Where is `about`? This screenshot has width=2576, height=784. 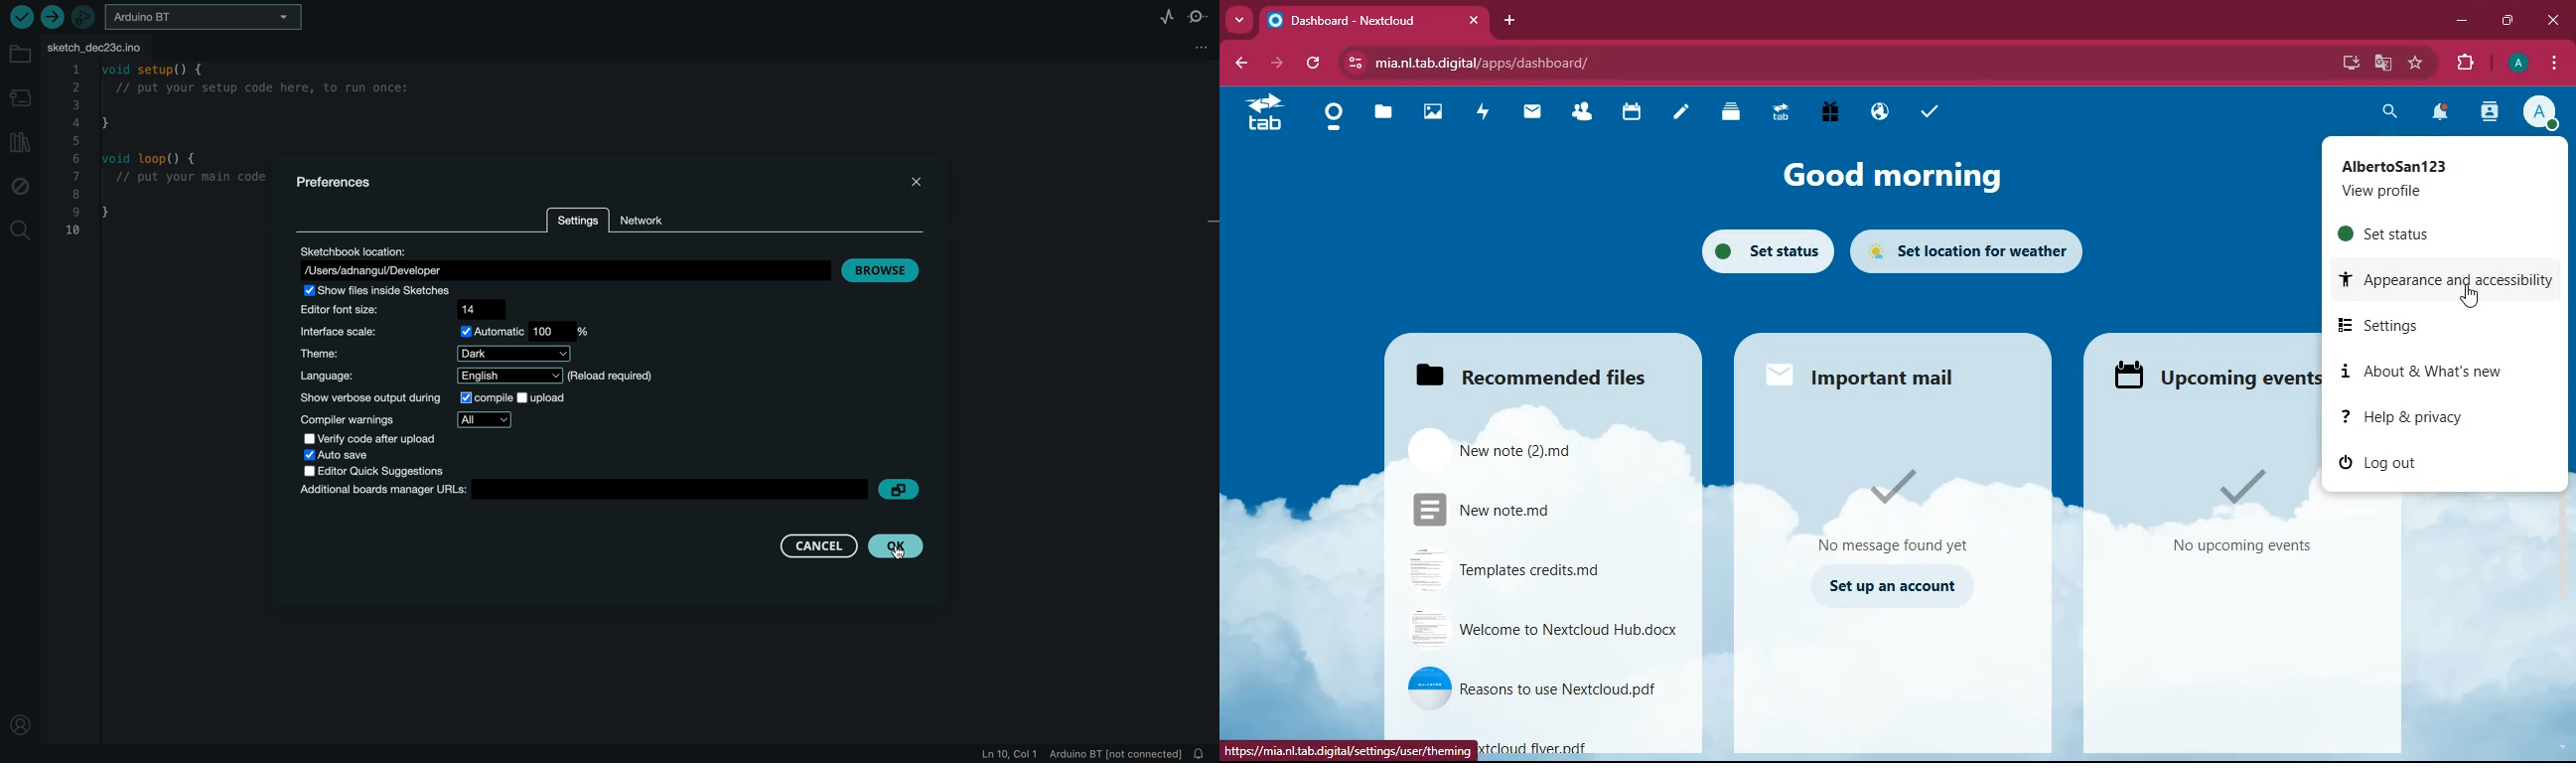 about is located at coordinates (2456, 370).